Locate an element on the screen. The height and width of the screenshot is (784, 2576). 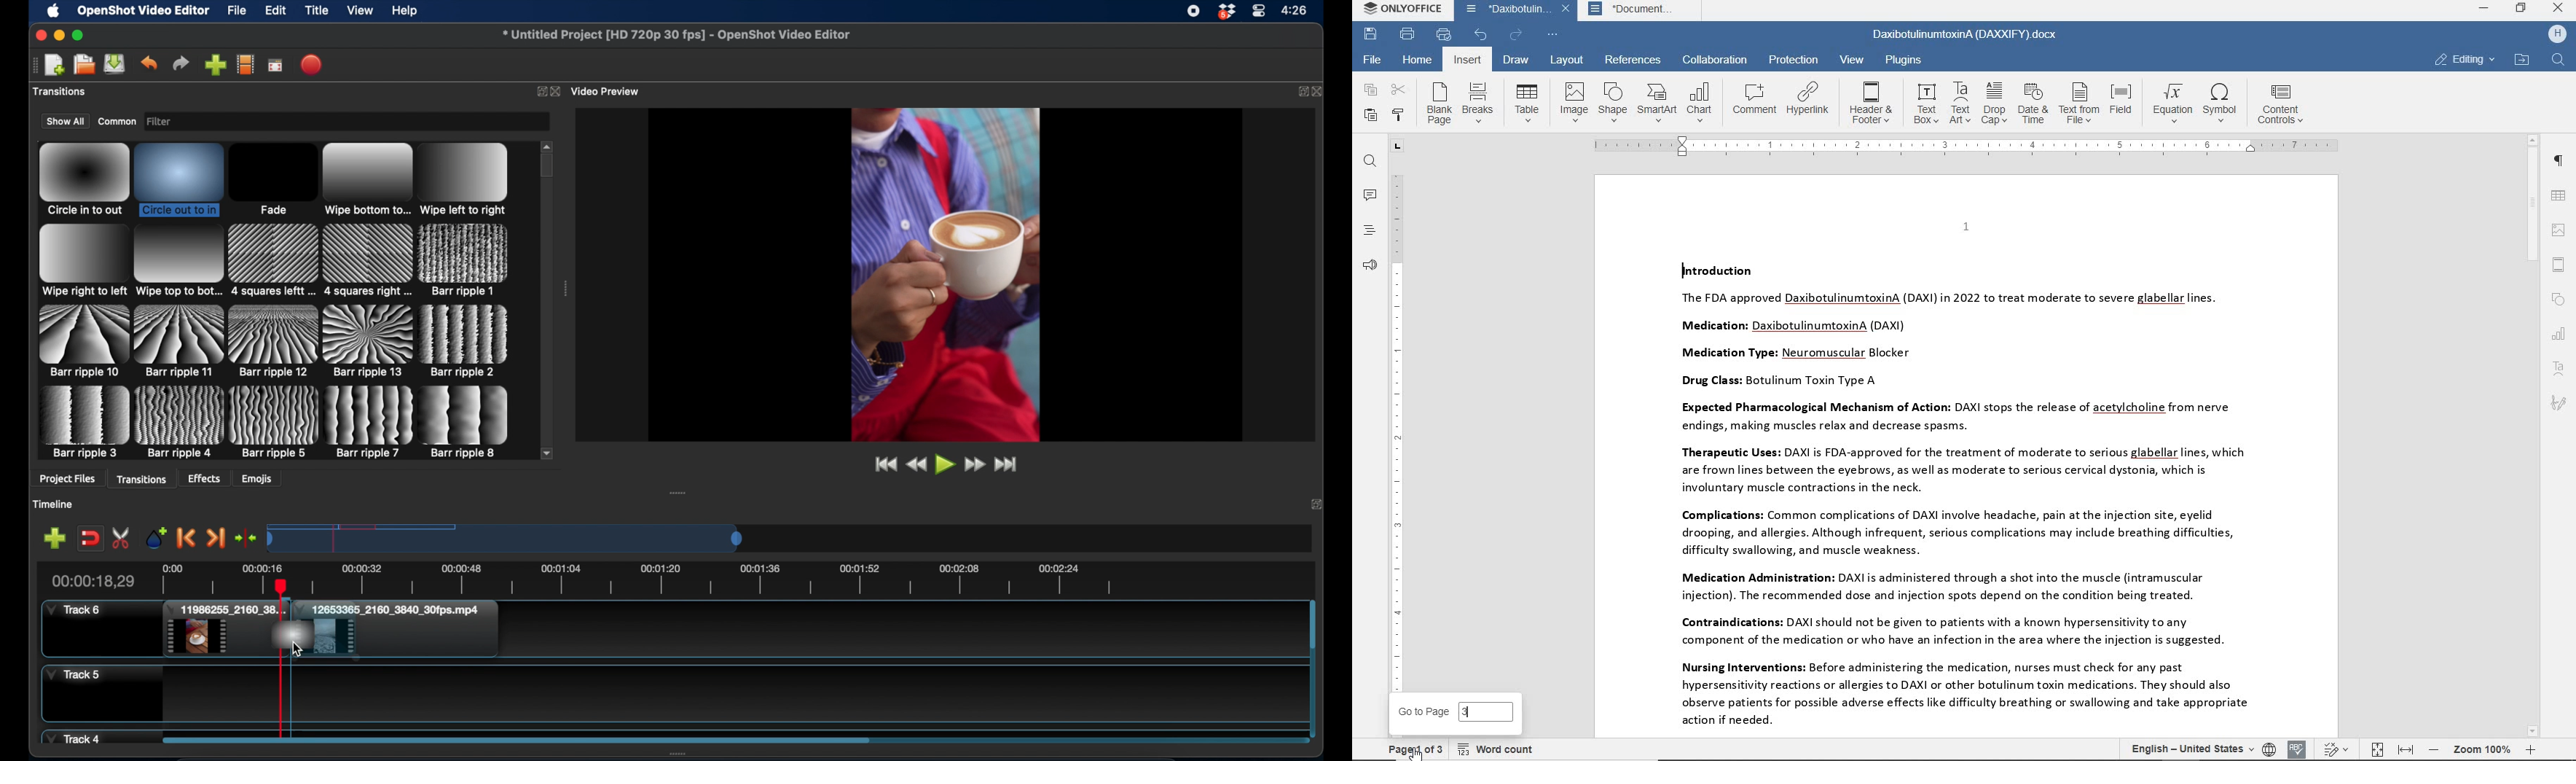
table is located at coordinates (1526, 103).